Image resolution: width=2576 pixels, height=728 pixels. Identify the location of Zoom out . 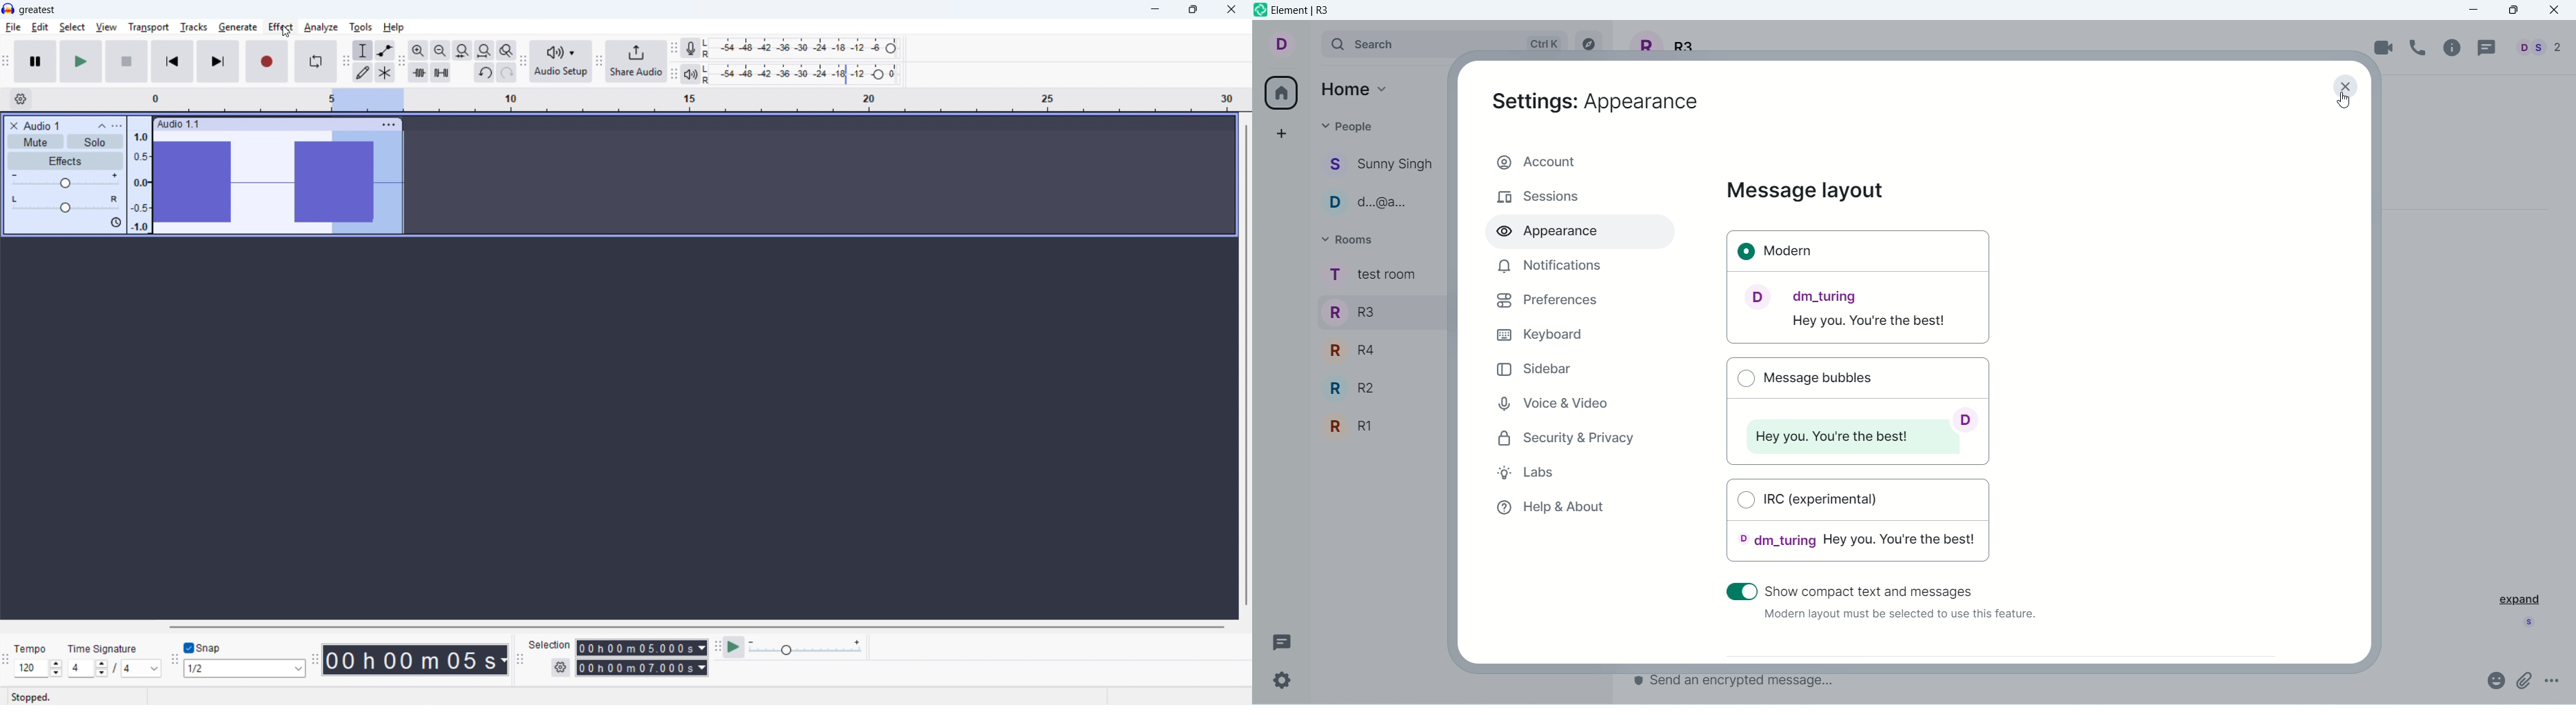
(441, 51).